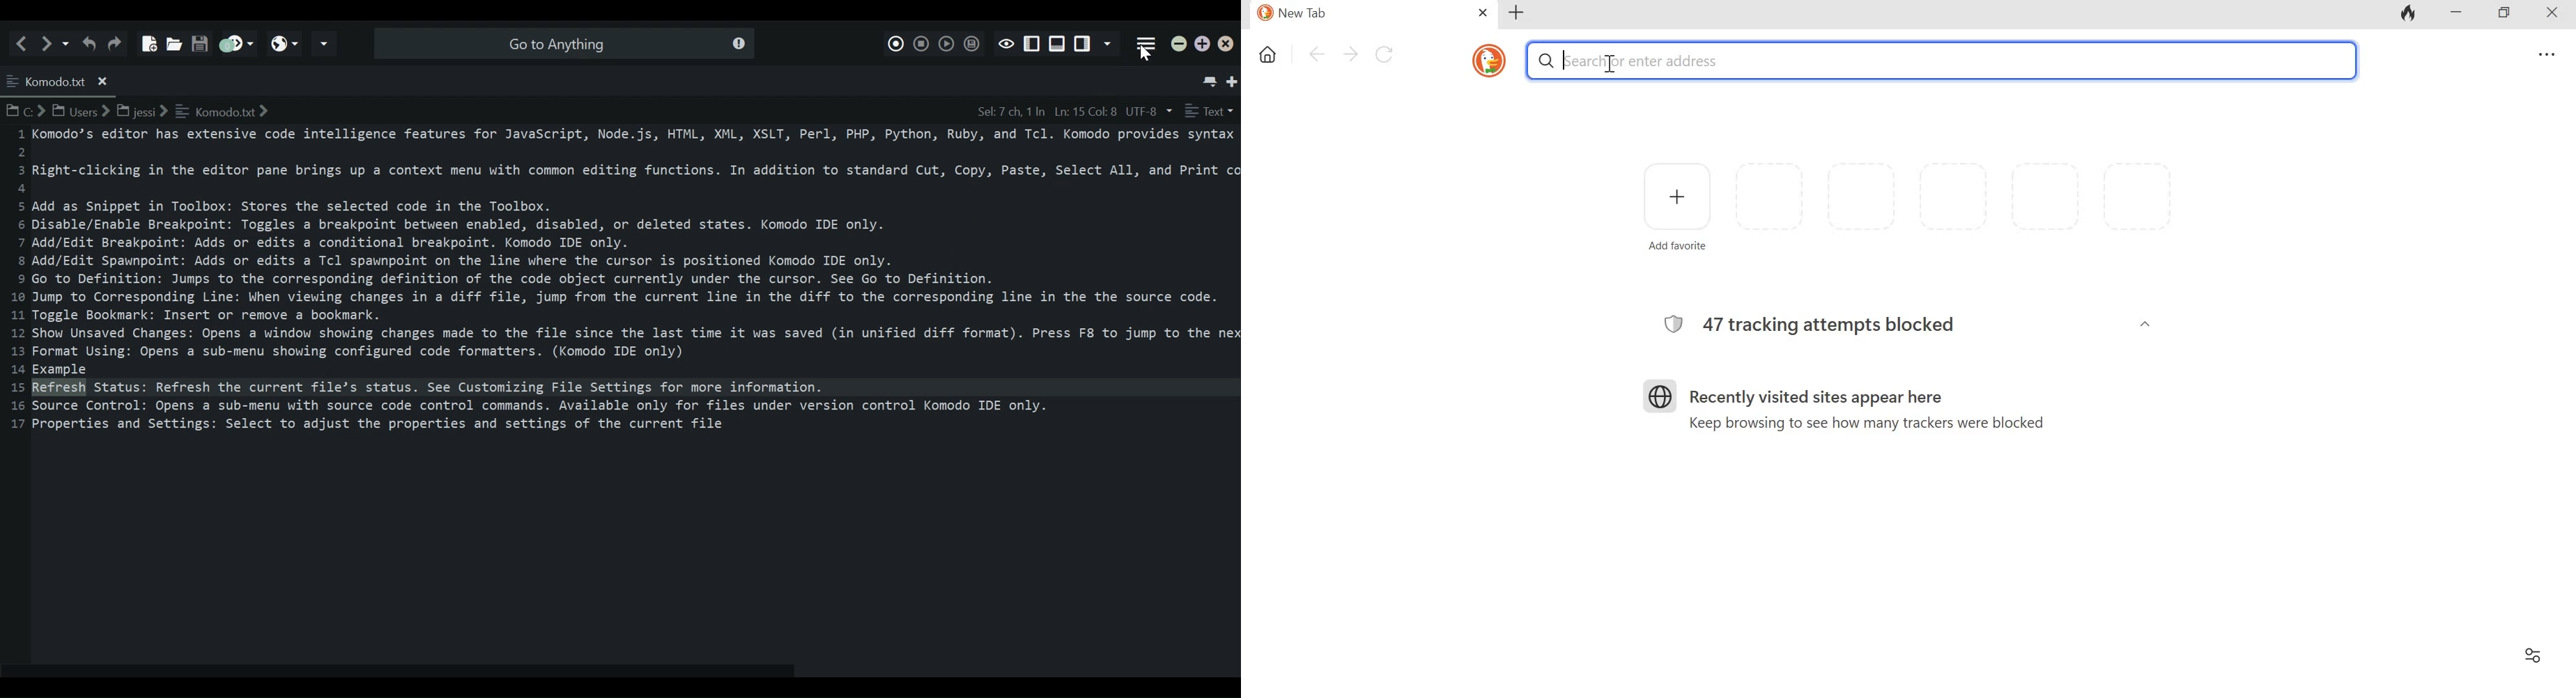 The image size is (2576, 700). I want to click on cursor, so click(1607, 62).